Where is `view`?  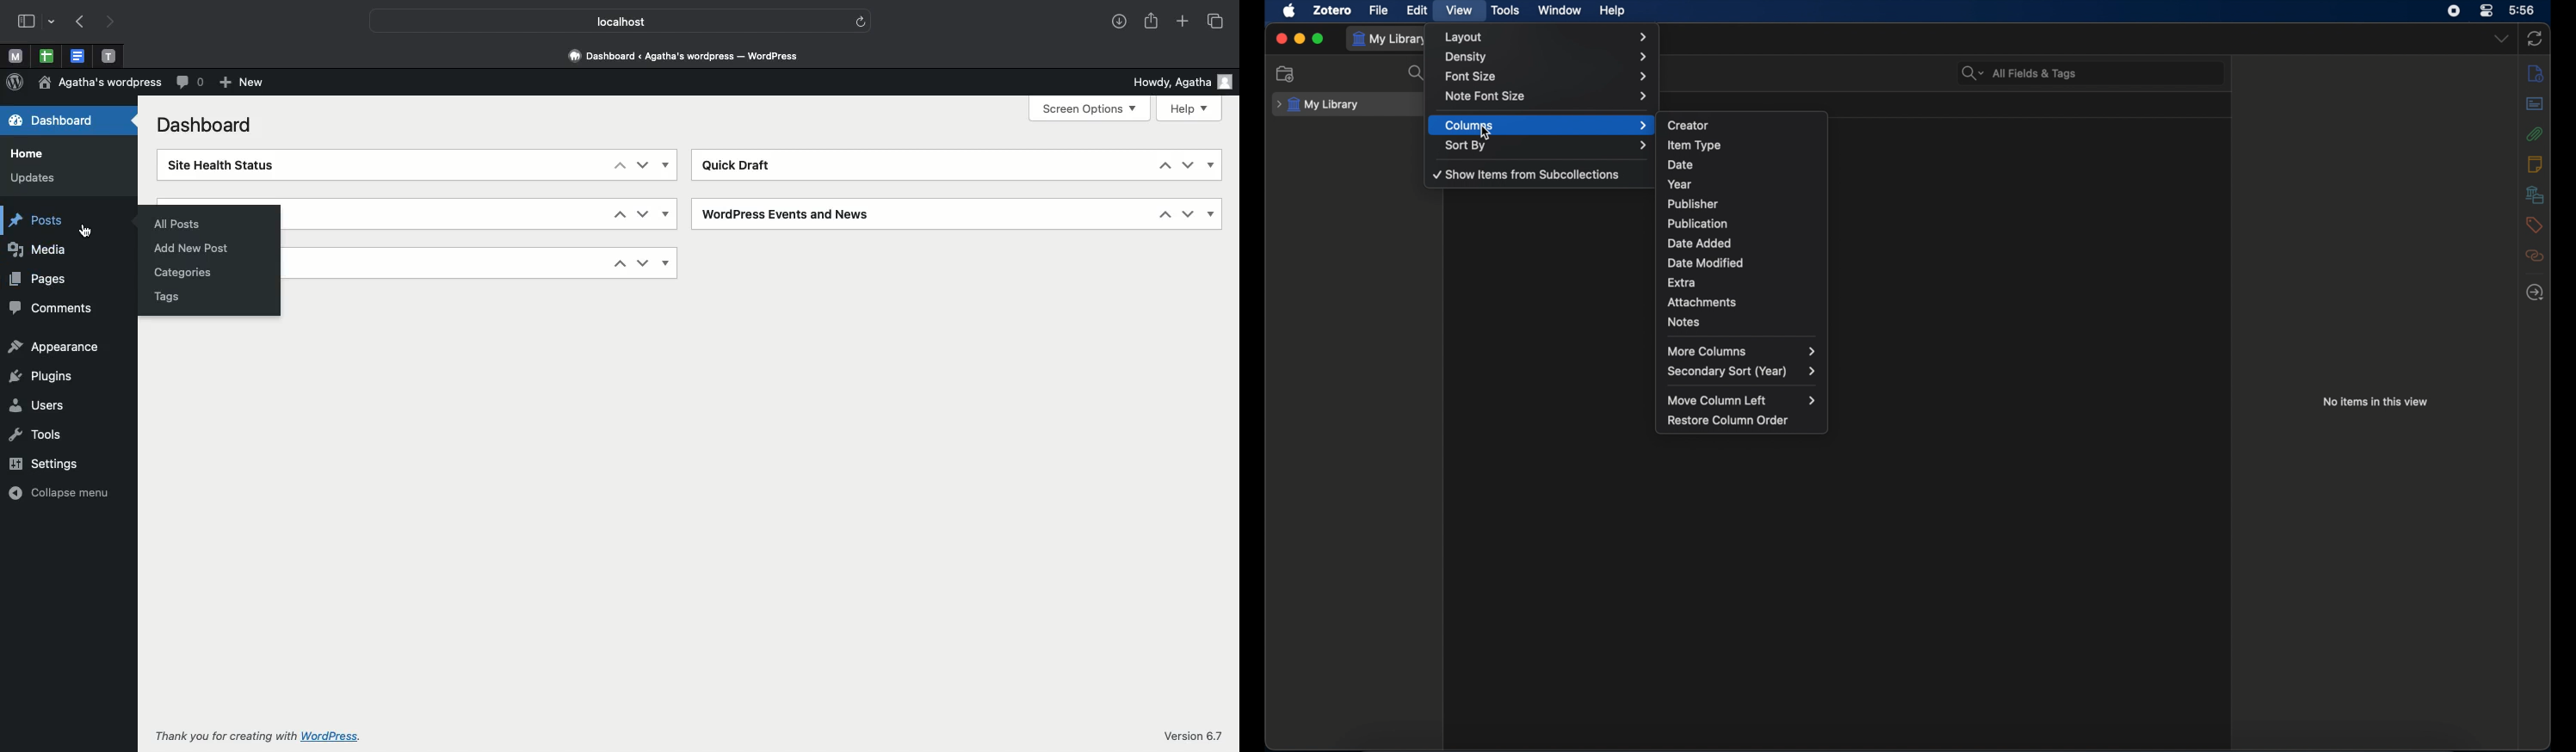
view is located at coordinates (1460, 10).